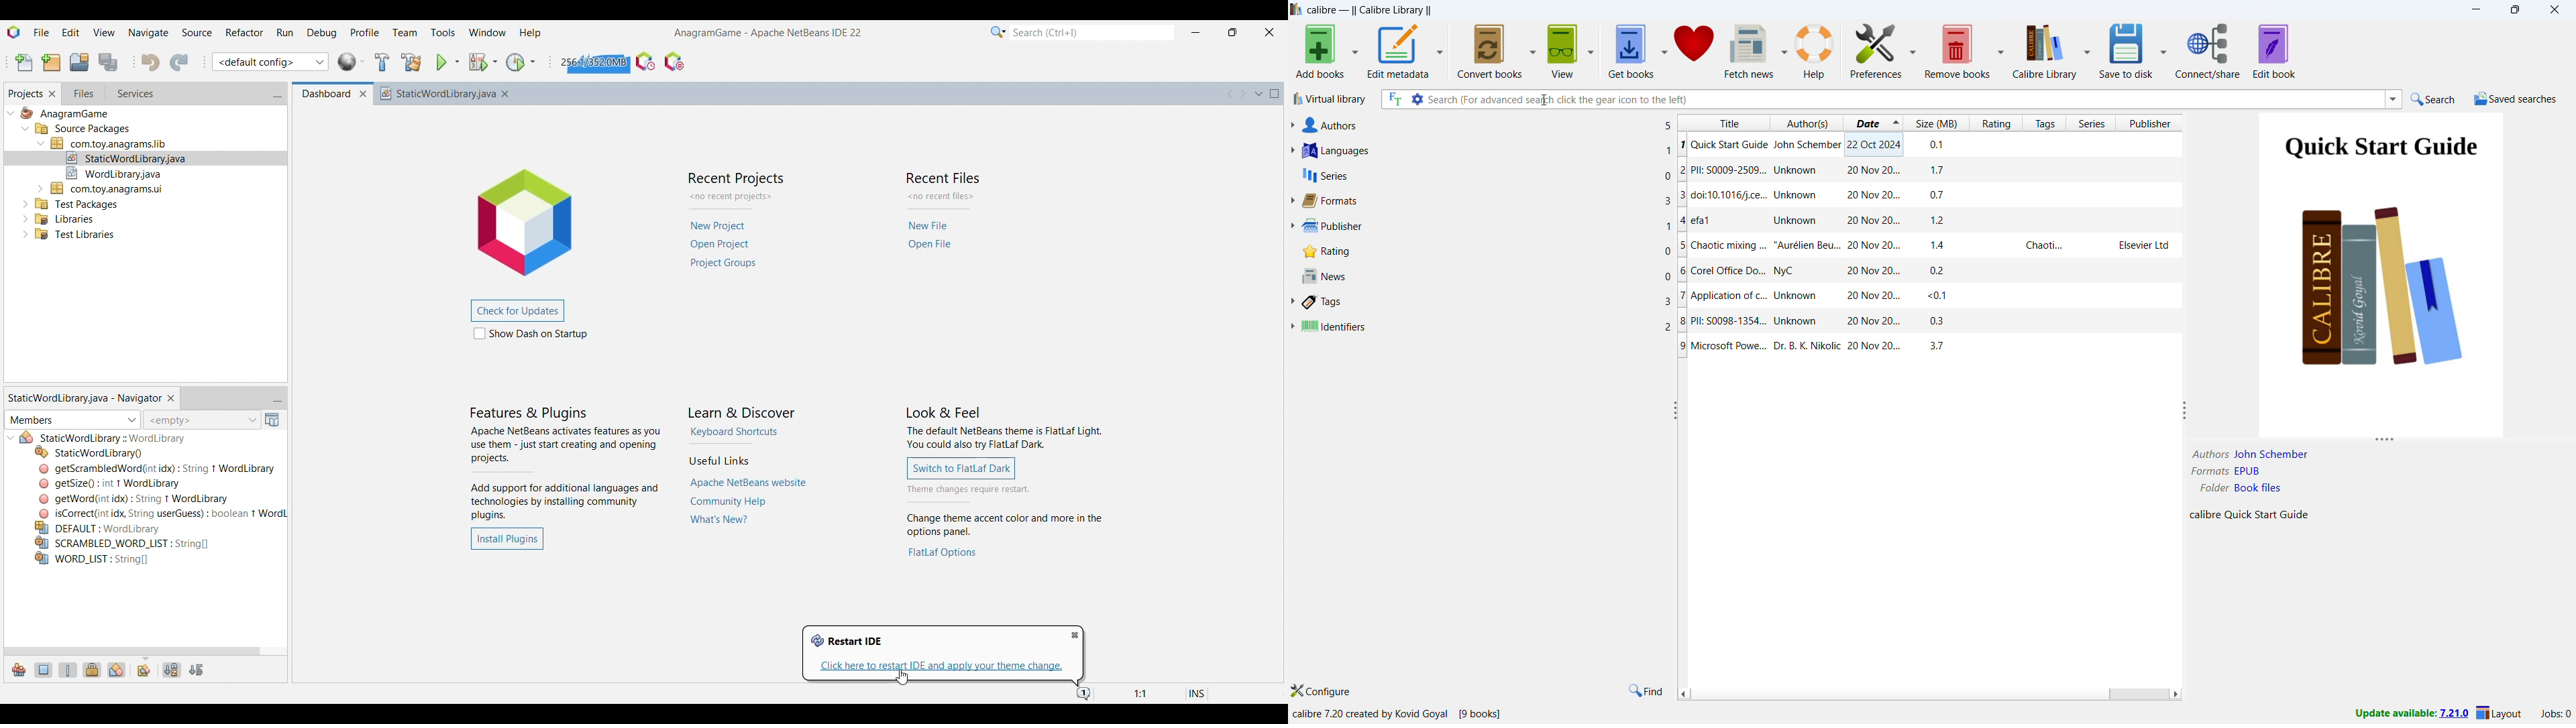 Image resolution: width=2576 pixels, height=728 pixels. Describe the element at coordinates (1293, 326) in the screenshot. I see `expand identifiers` at that location.